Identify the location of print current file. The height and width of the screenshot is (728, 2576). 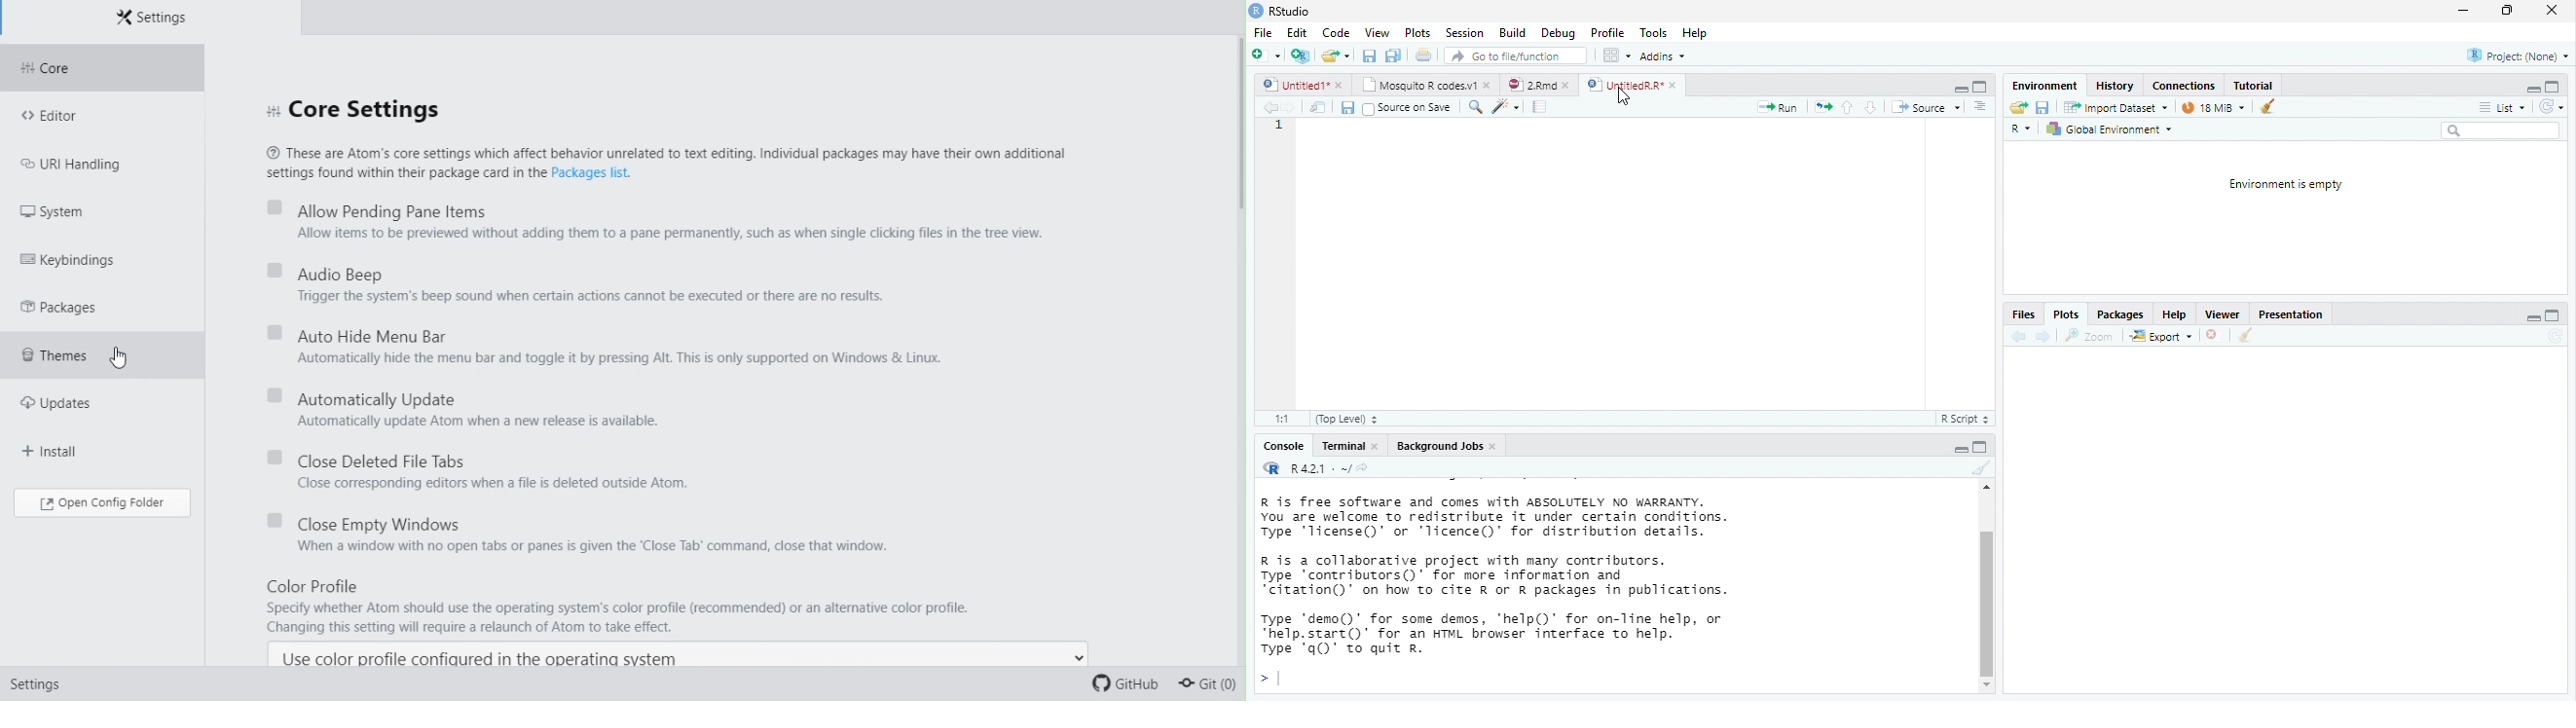
(1393, 55).